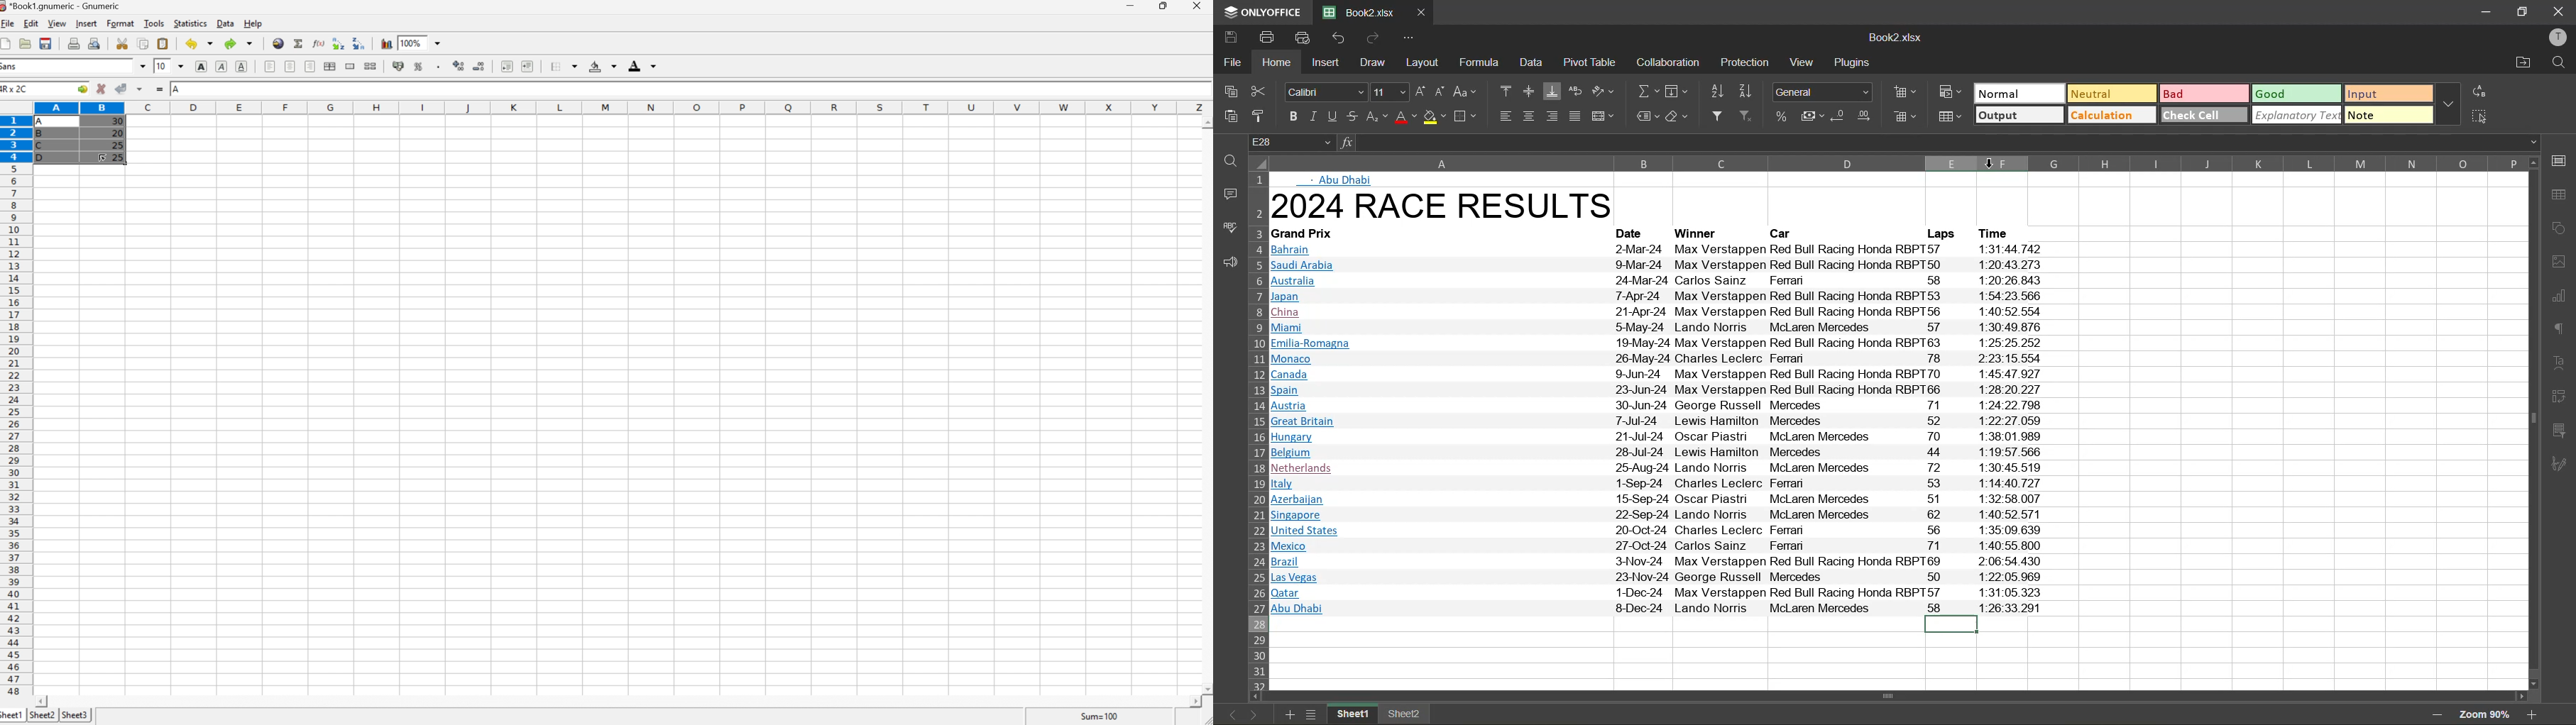 This screenshot has height=728, width=2576. Describe the element at coordinates (1337, 38) in the screenshot. I see `undo` at that location.